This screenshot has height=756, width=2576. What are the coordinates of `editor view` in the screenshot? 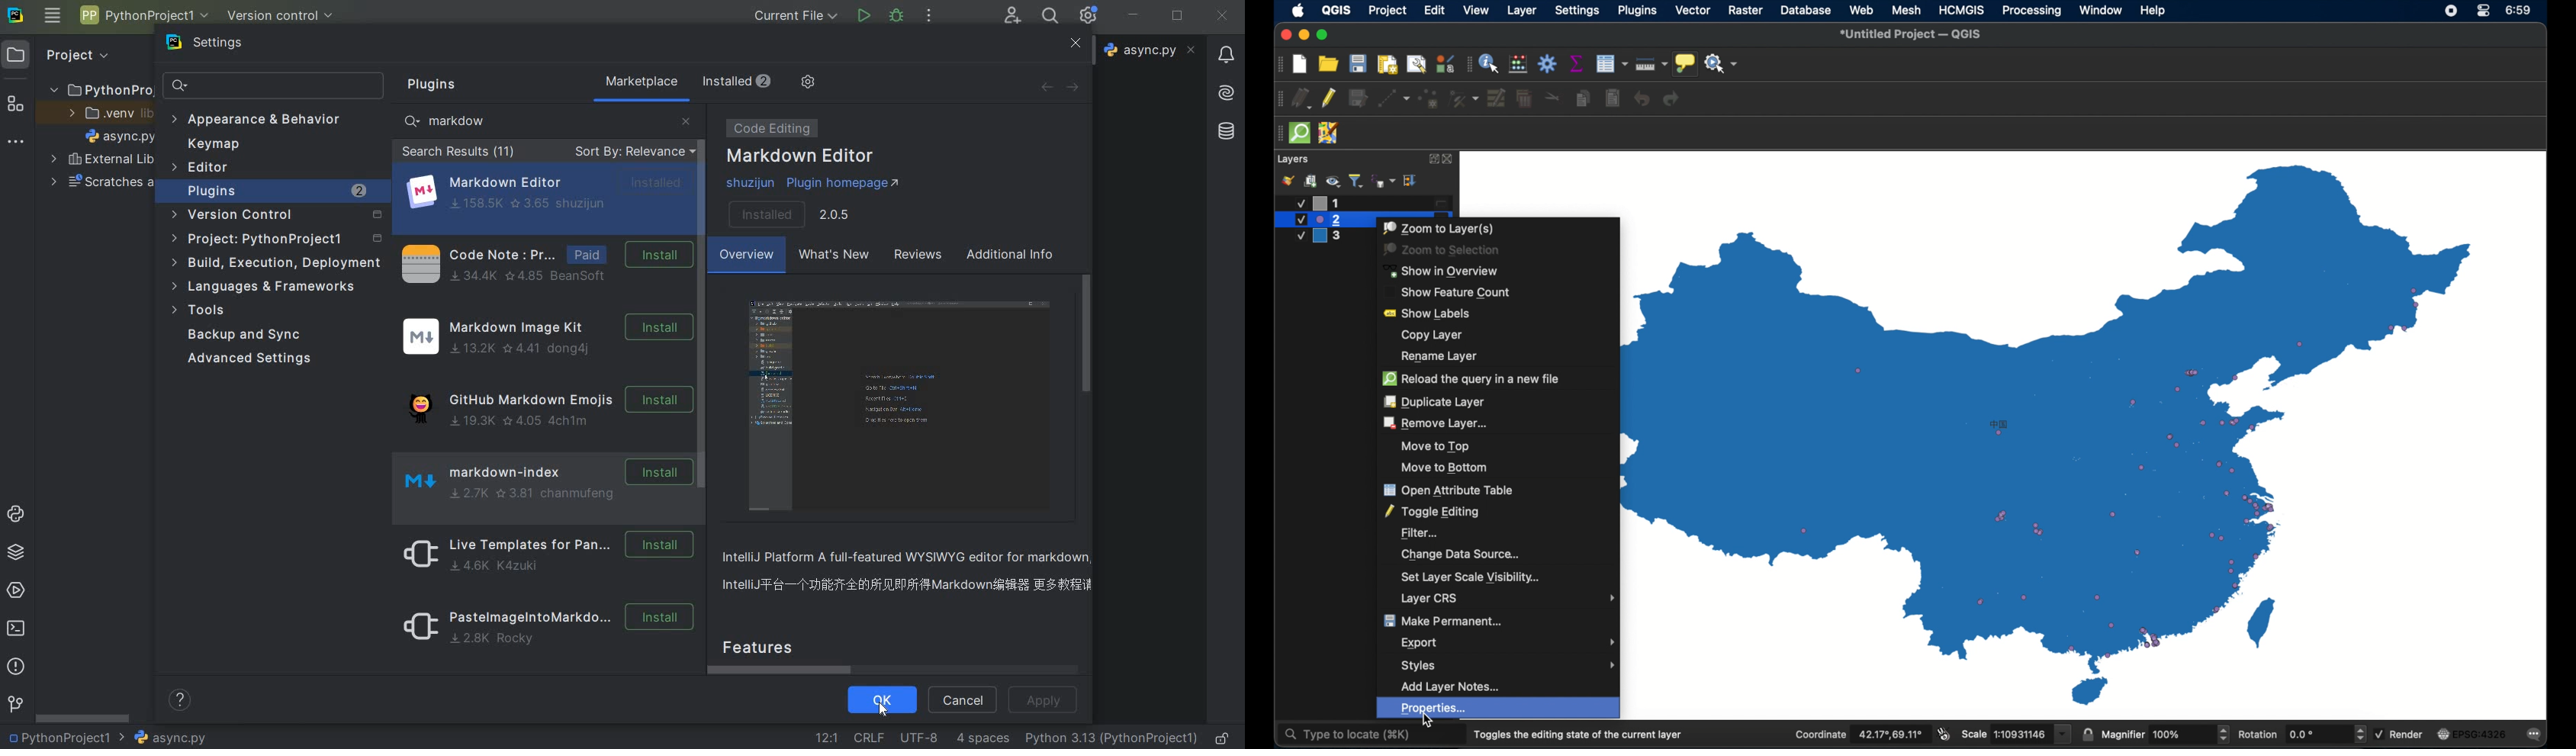 It's located at (903, 407).